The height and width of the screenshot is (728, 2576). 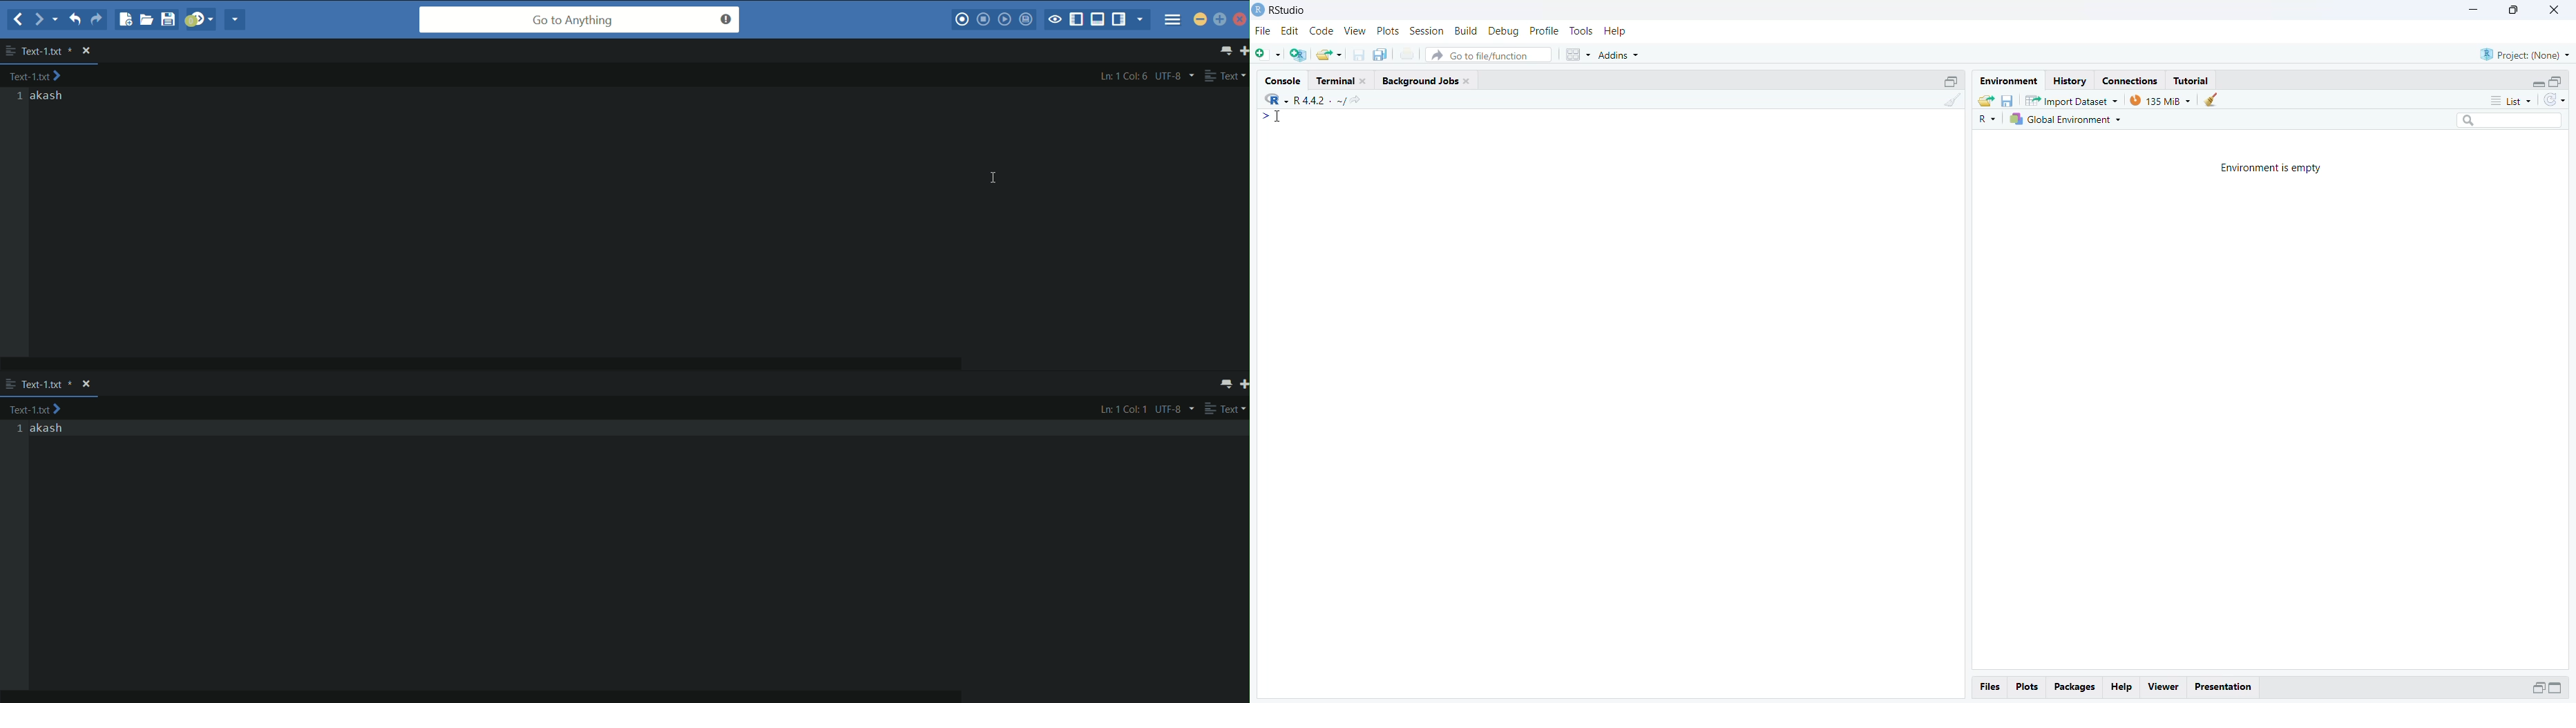 What do you see at coordinates (86, 51) in the screenshot?
I see `close file` at bounding box center [86, 51].